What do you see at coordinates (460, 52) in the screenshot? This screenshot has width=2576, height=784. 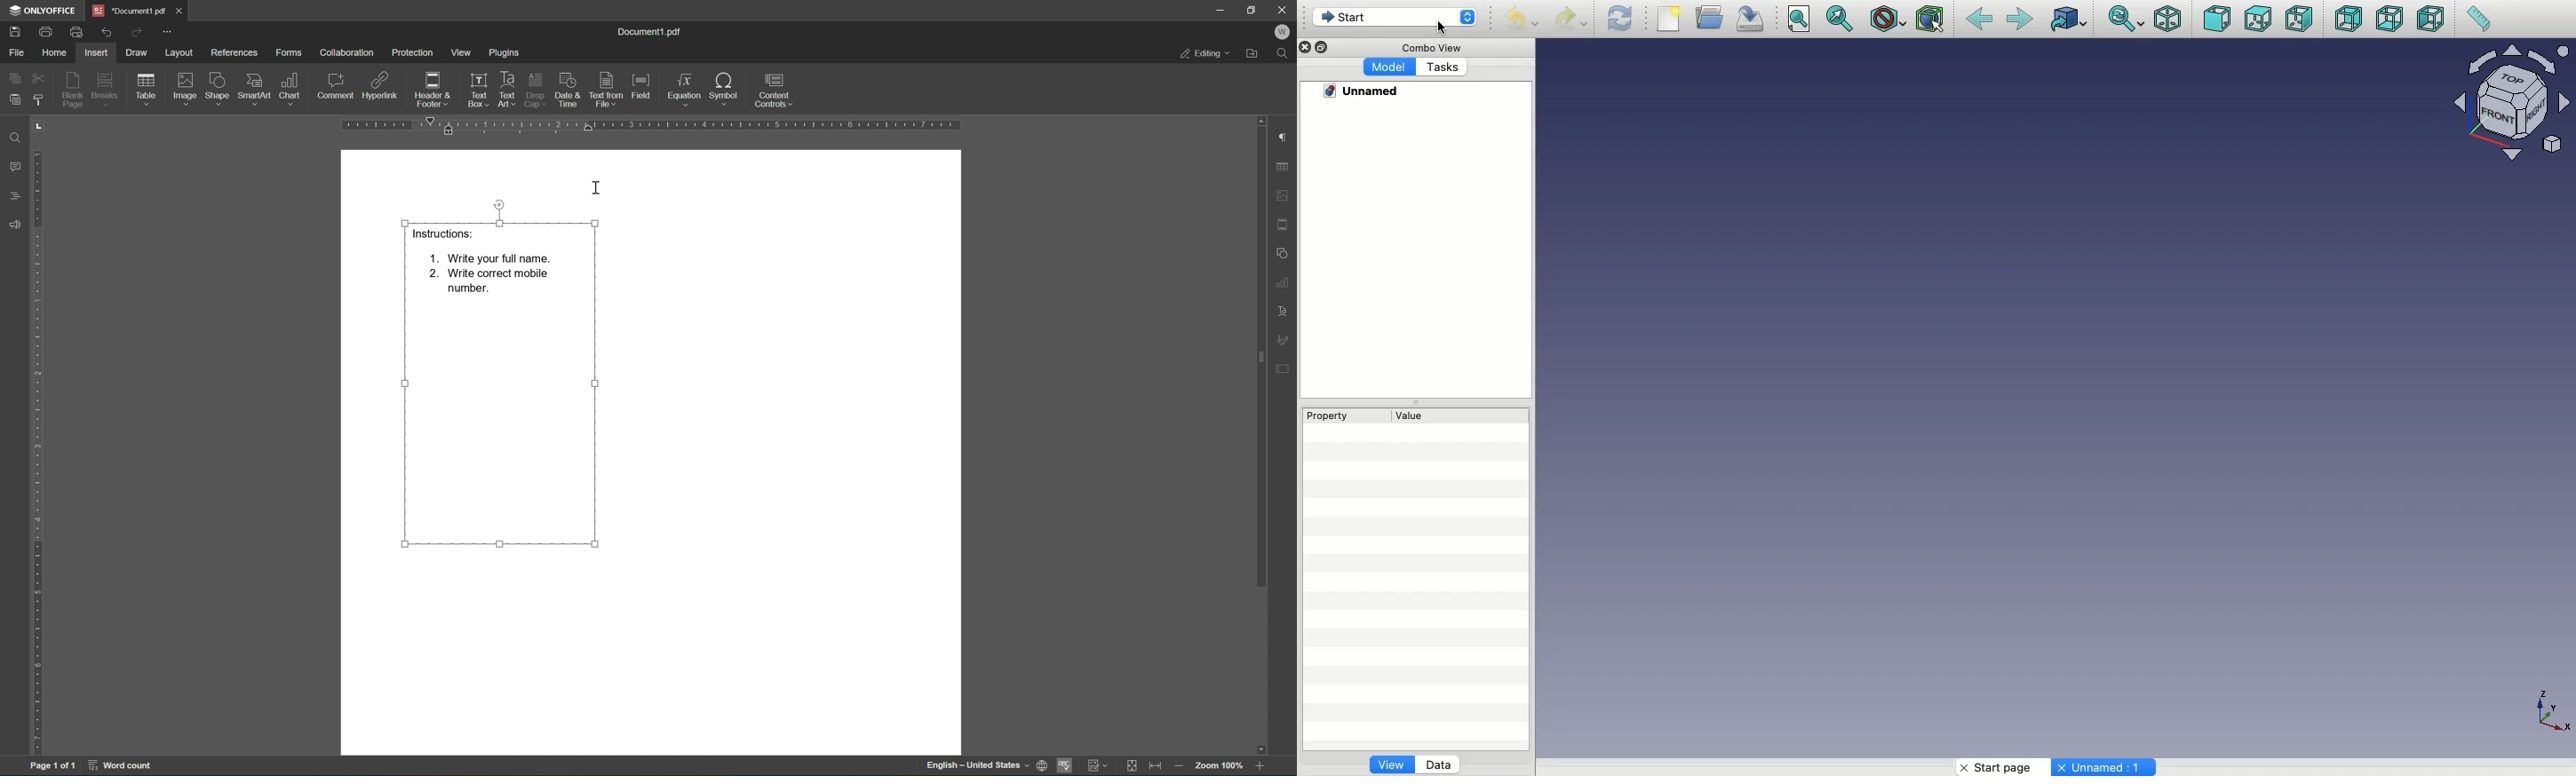 I see `view` at bounding box center [460, 52].